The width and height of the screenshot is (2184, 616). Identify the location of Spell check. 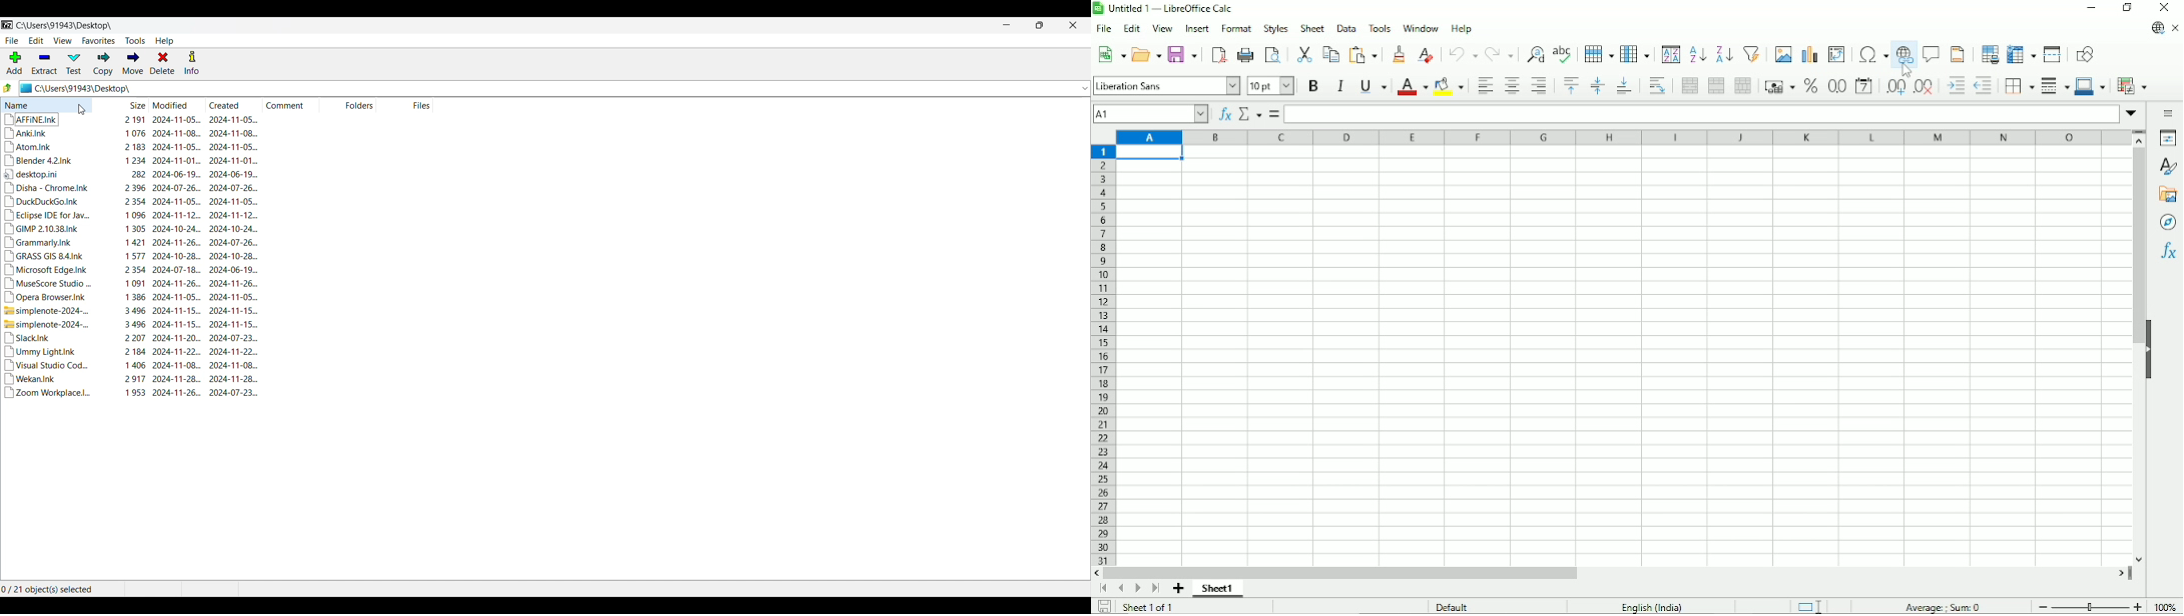
(1564, 51).